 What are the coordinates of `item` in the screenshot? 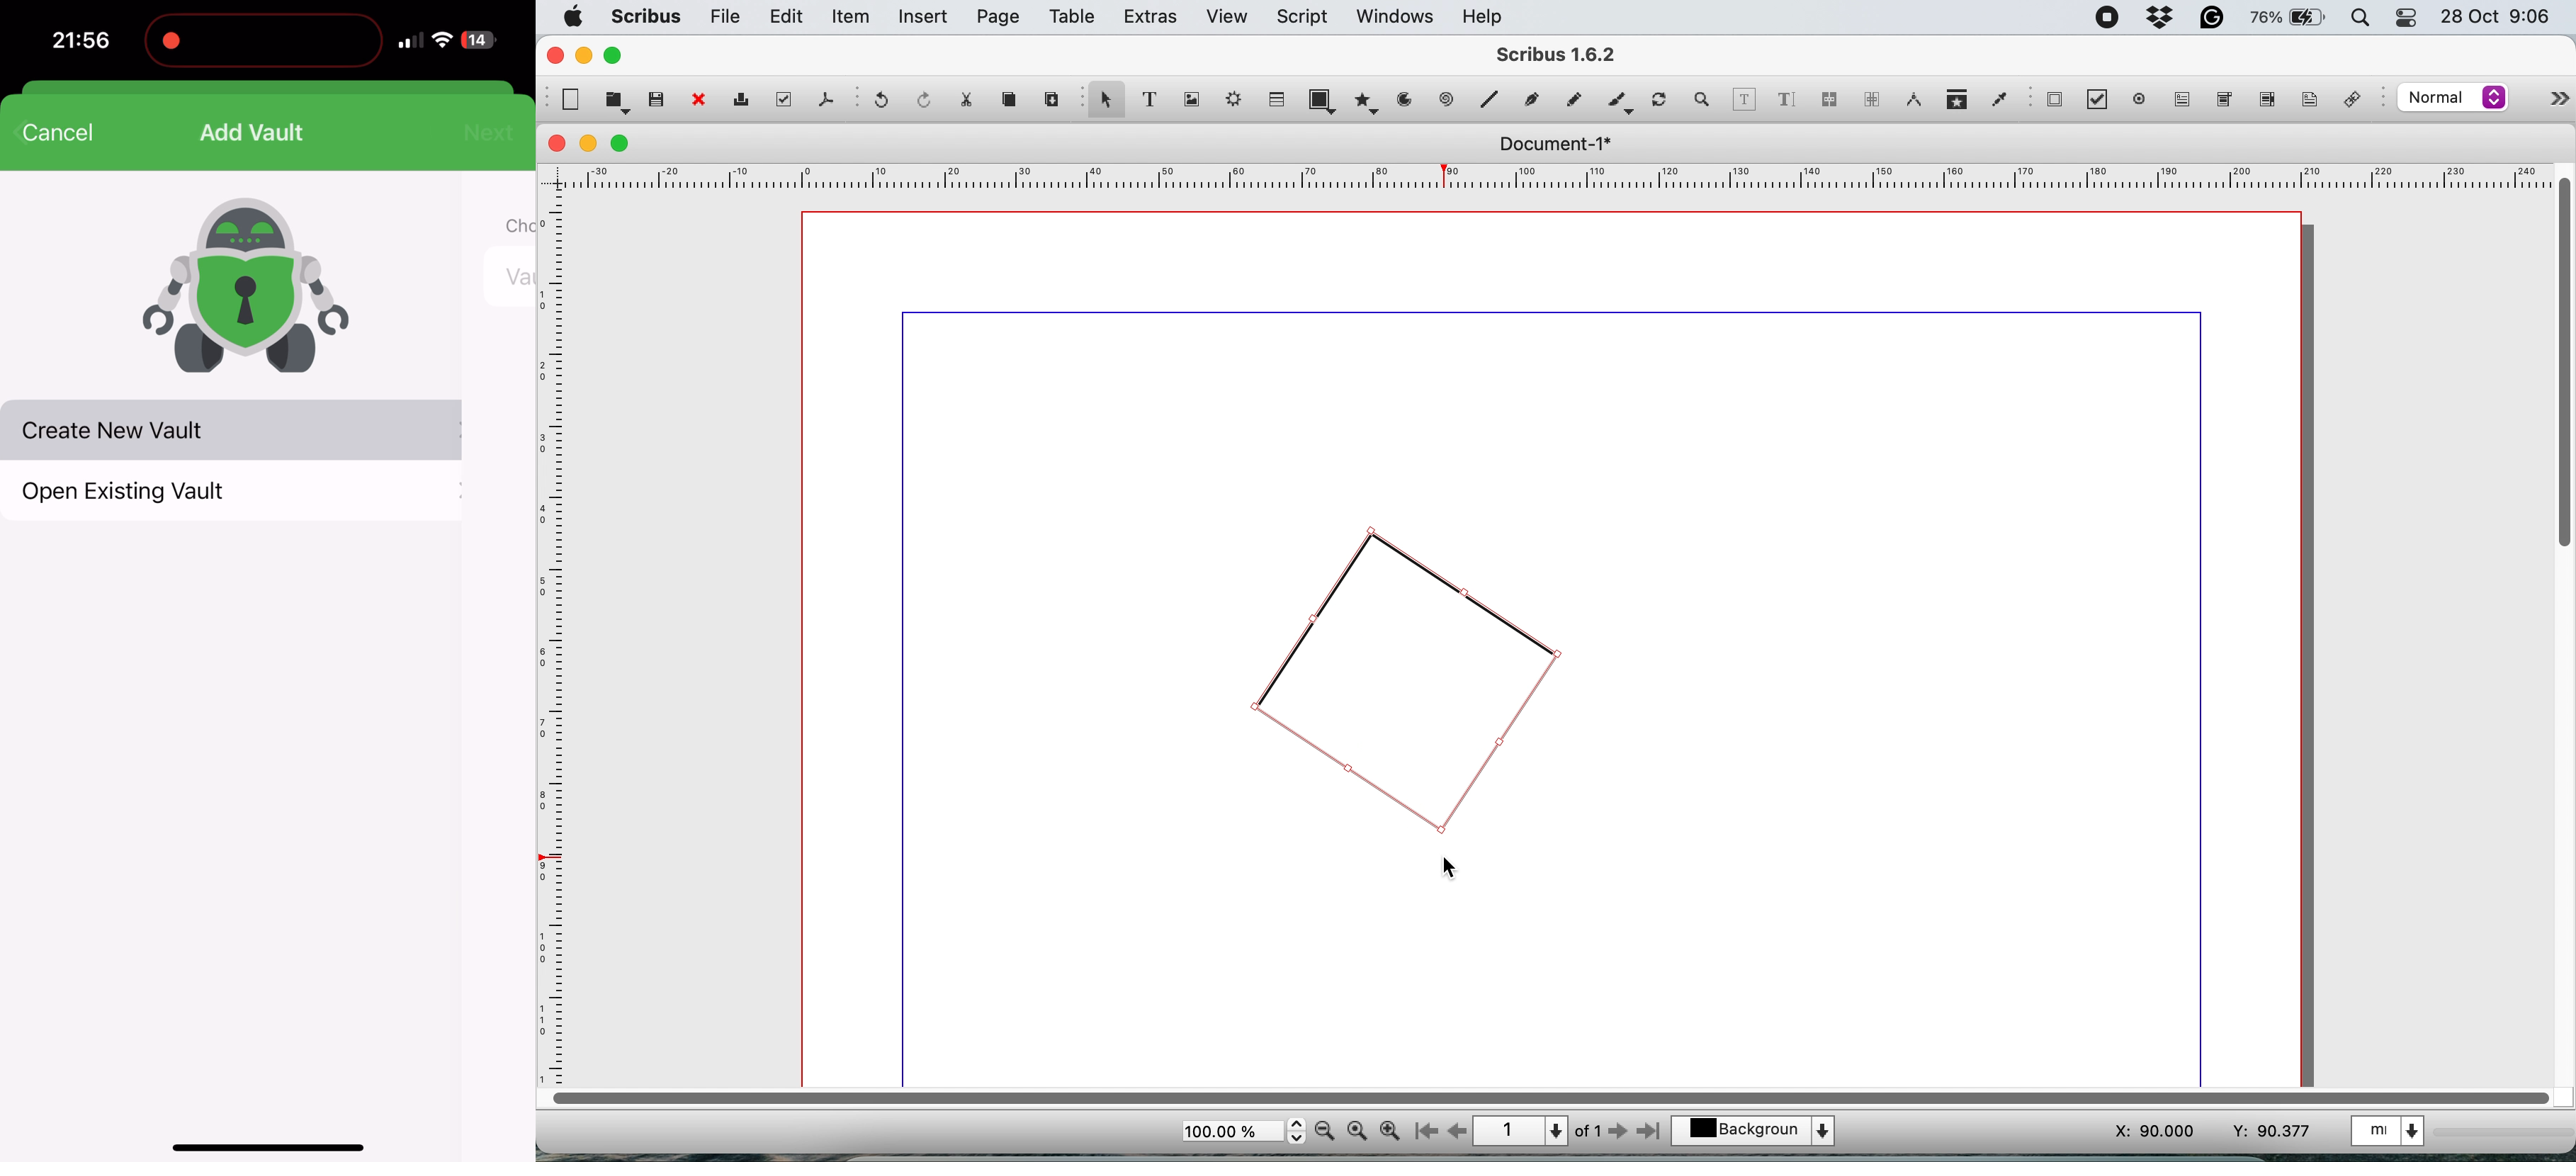 It's located at (853, 19).